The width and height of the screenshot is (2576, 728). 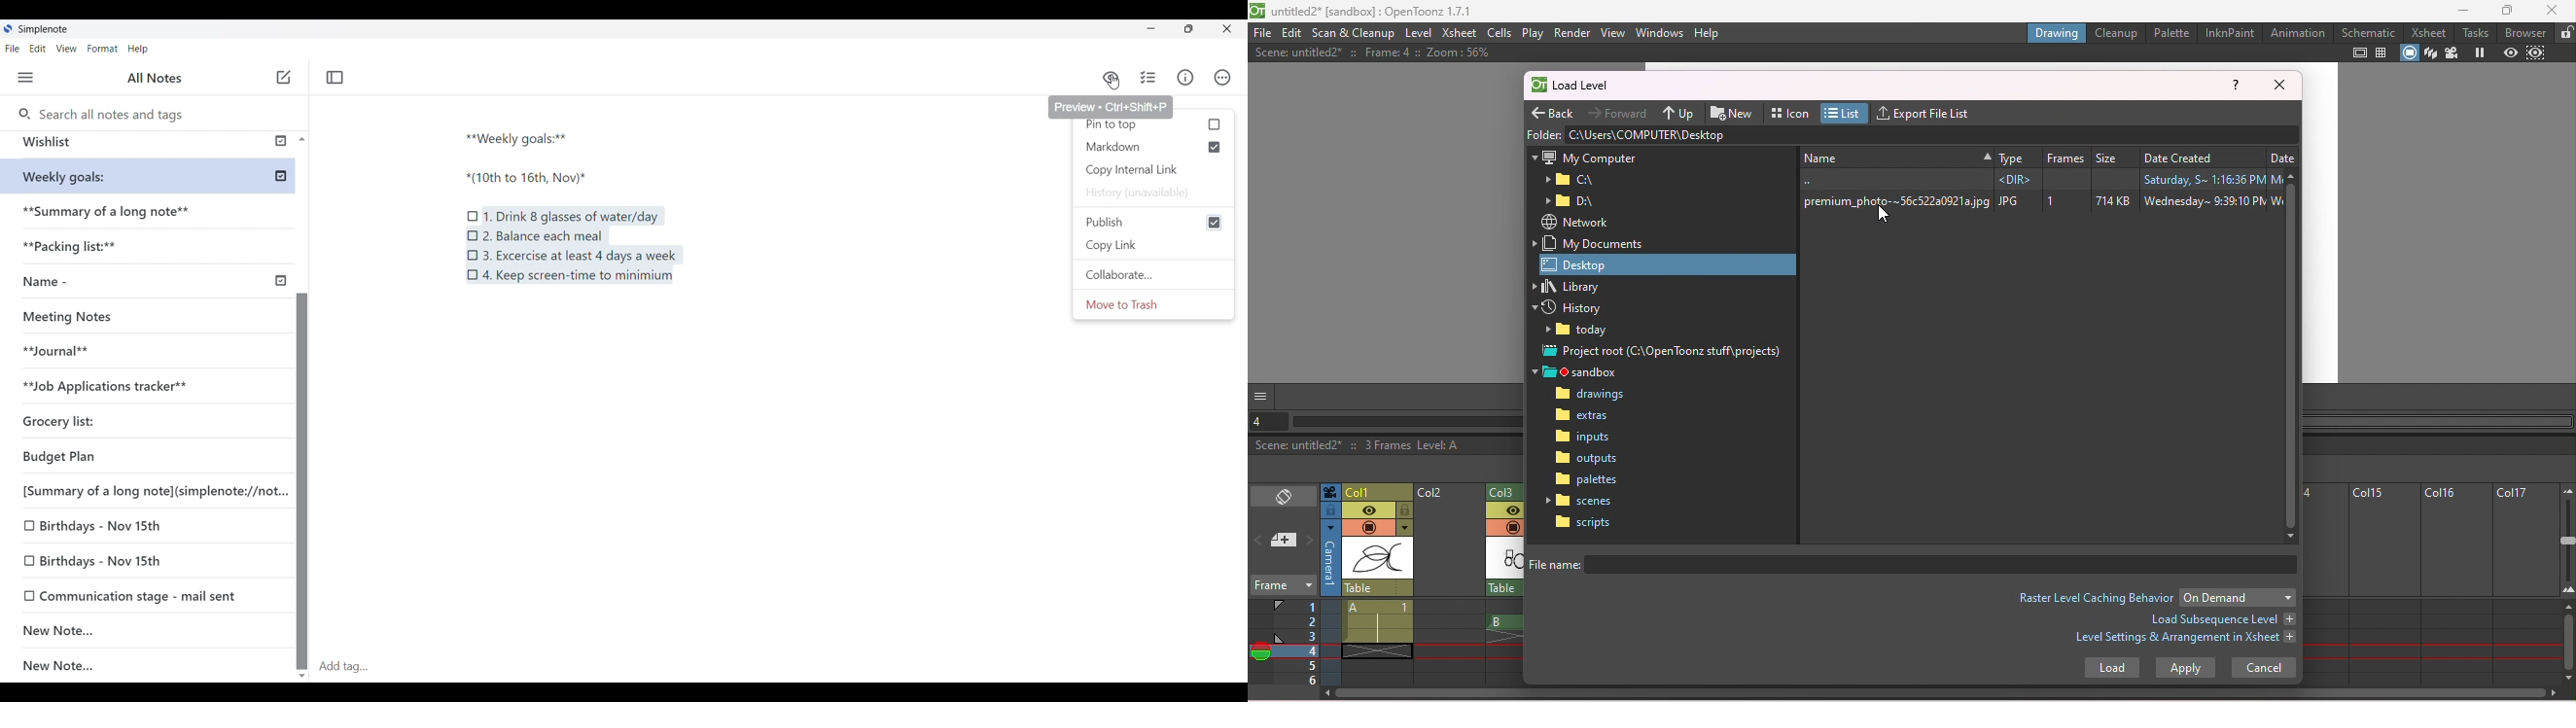 I want to click on Checklist icon, so click(x=473, y=275).